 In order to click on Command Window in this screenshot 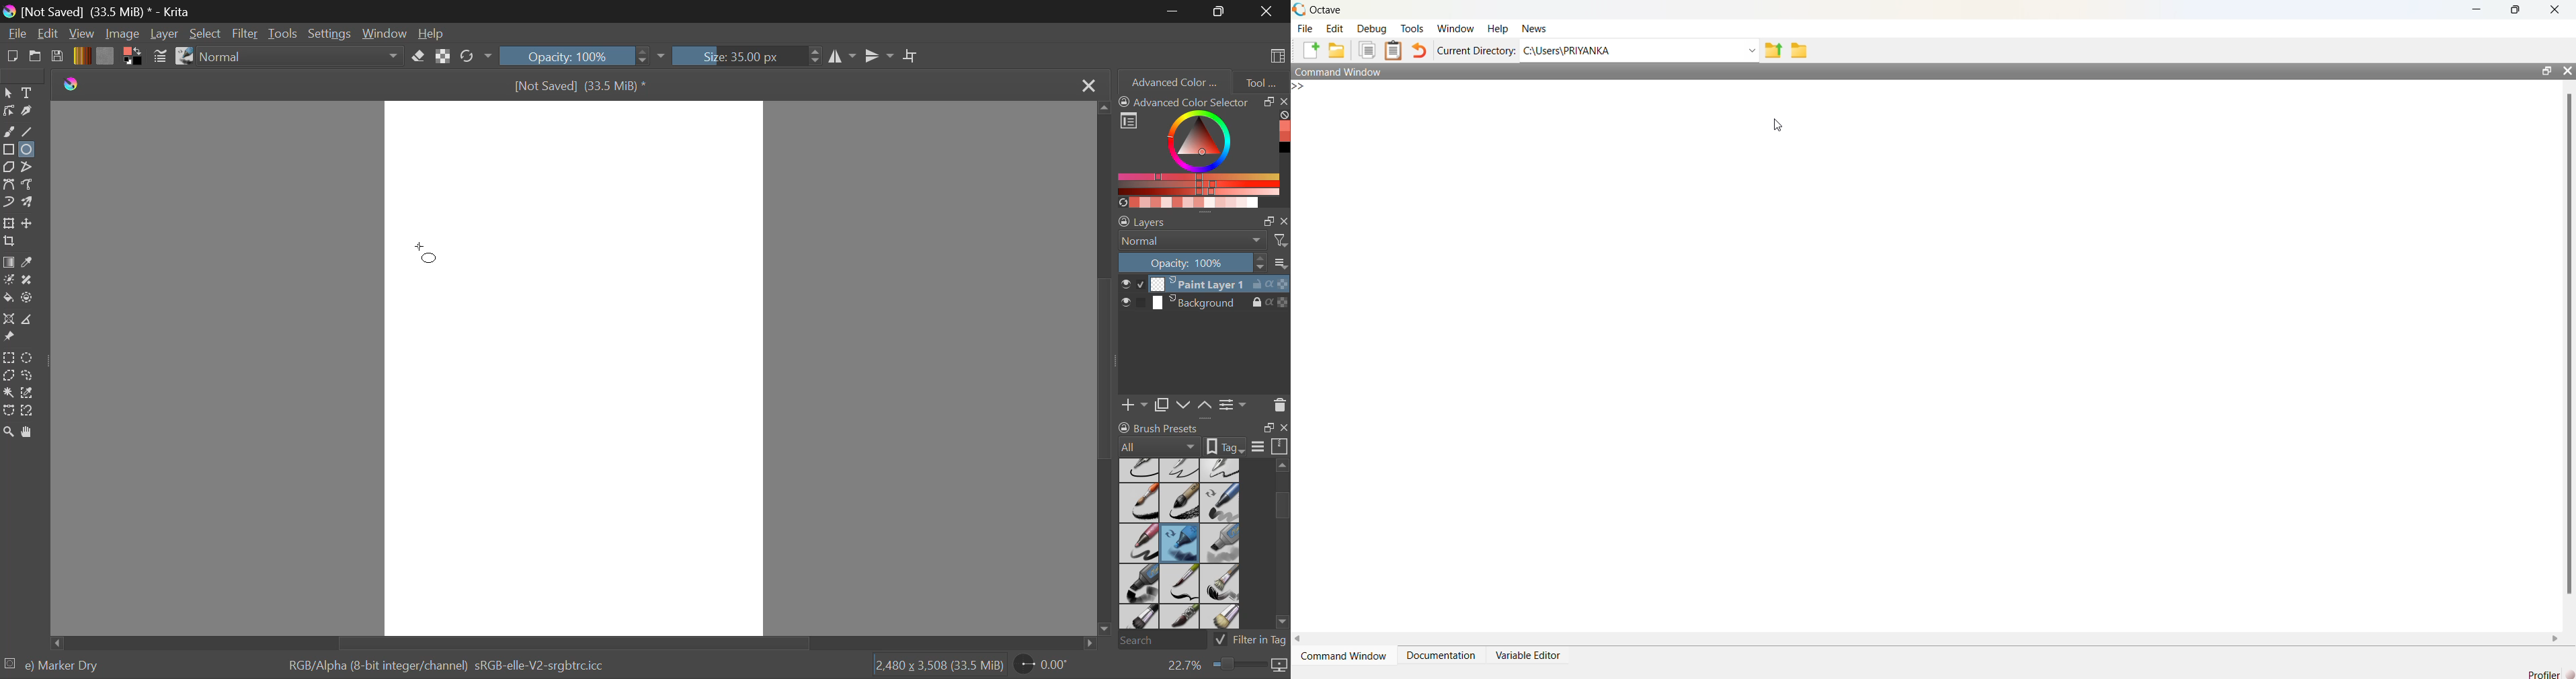, I will do `click(1345, 656)`.